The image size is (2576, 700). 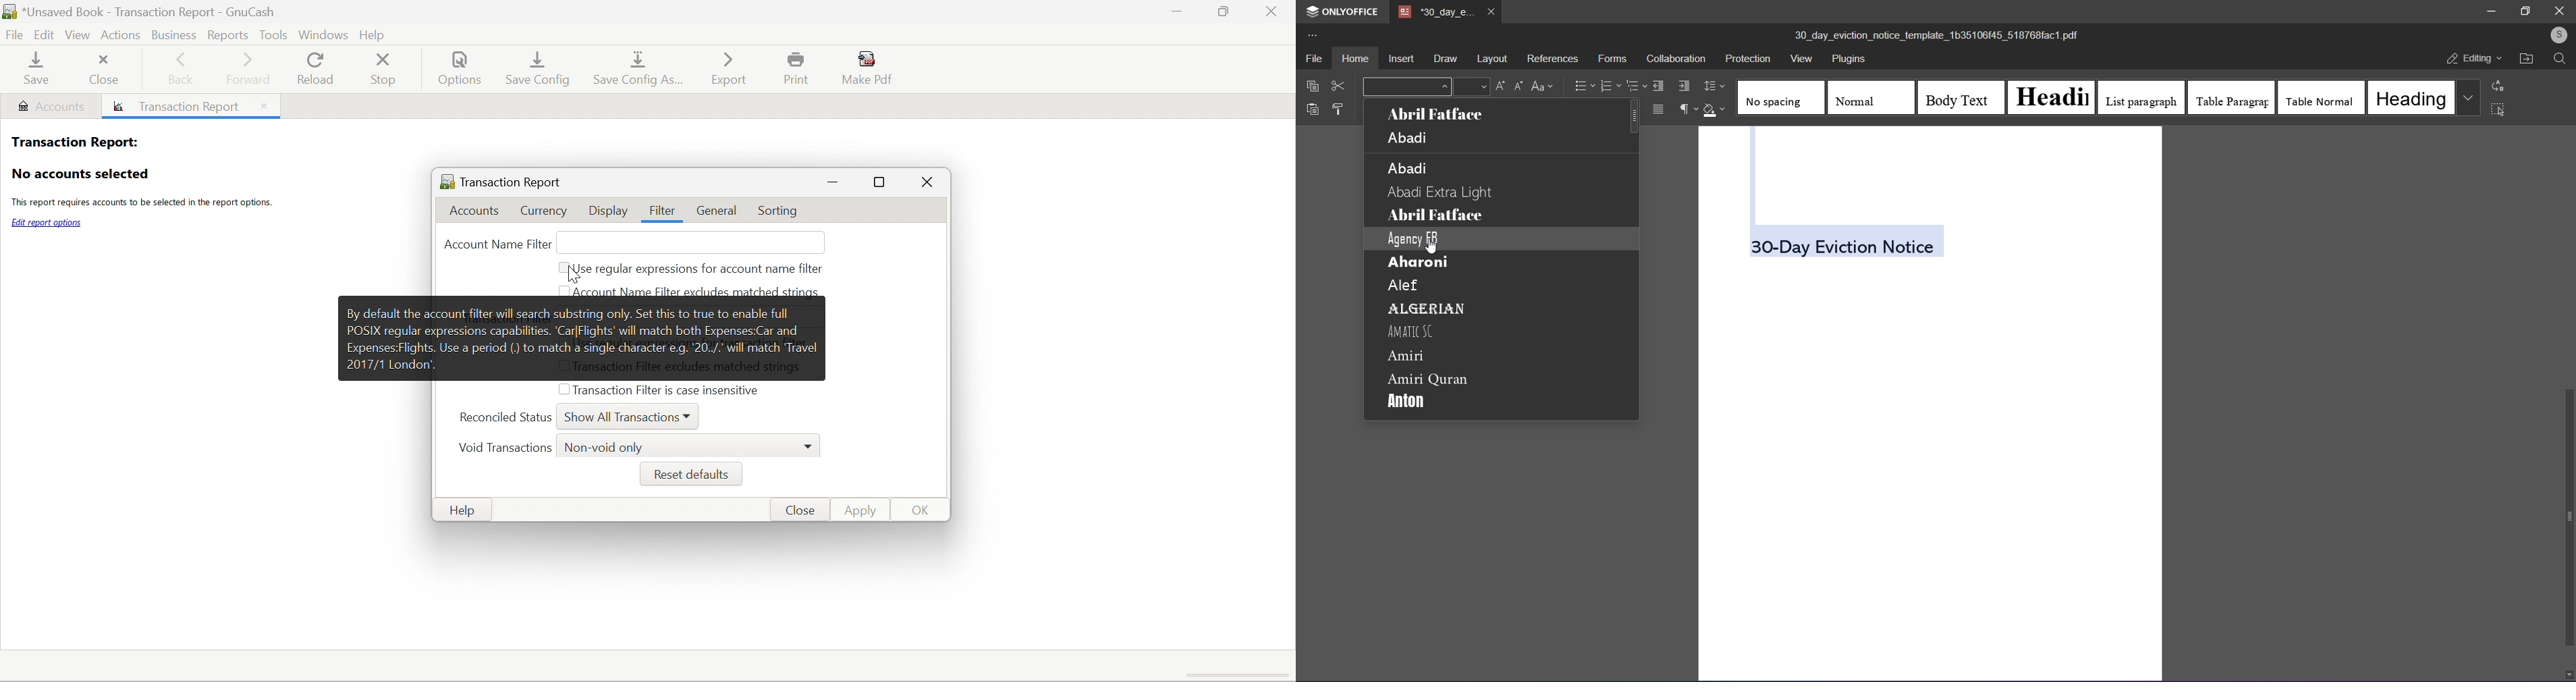 What do you see at coordinates (1340, 10) in the screenshot?
I see `onlyoffice` at bounding box center [1340, 10].